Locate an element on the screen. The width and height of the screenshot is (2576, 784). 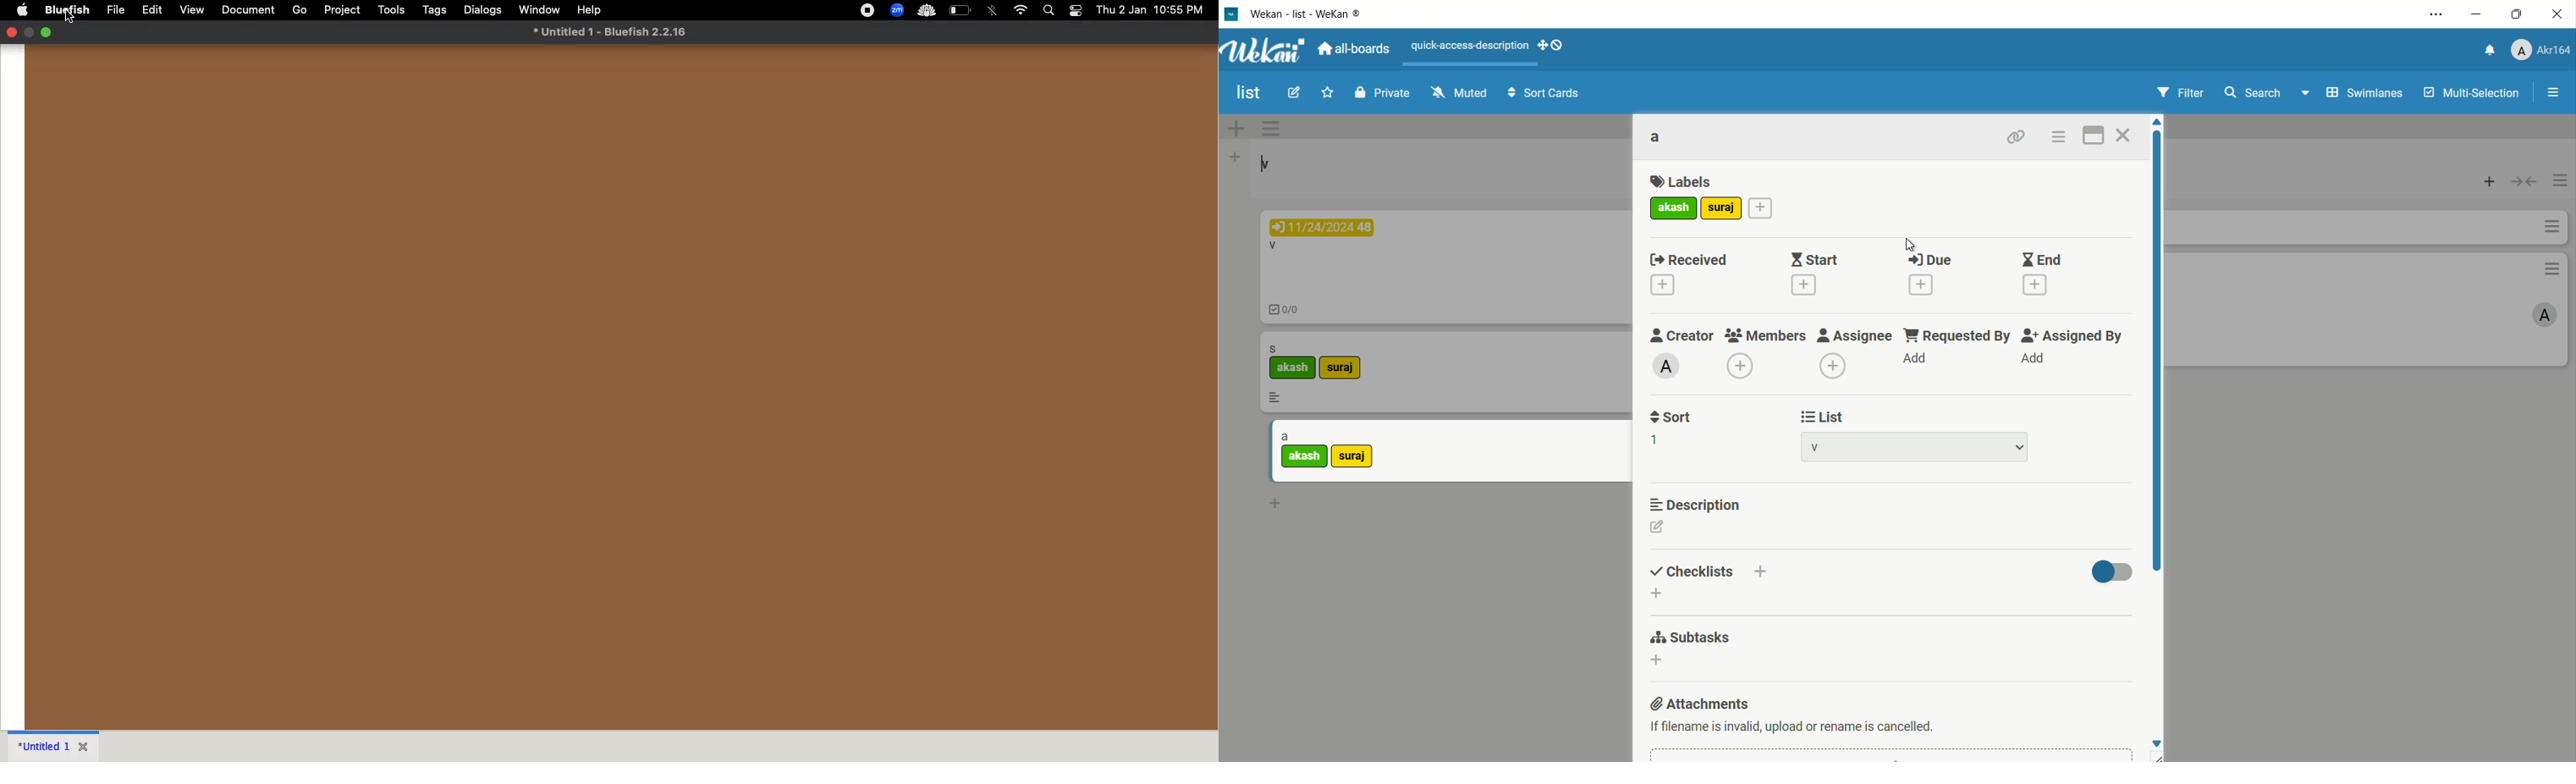
extension is located at coordinates (926, 11).